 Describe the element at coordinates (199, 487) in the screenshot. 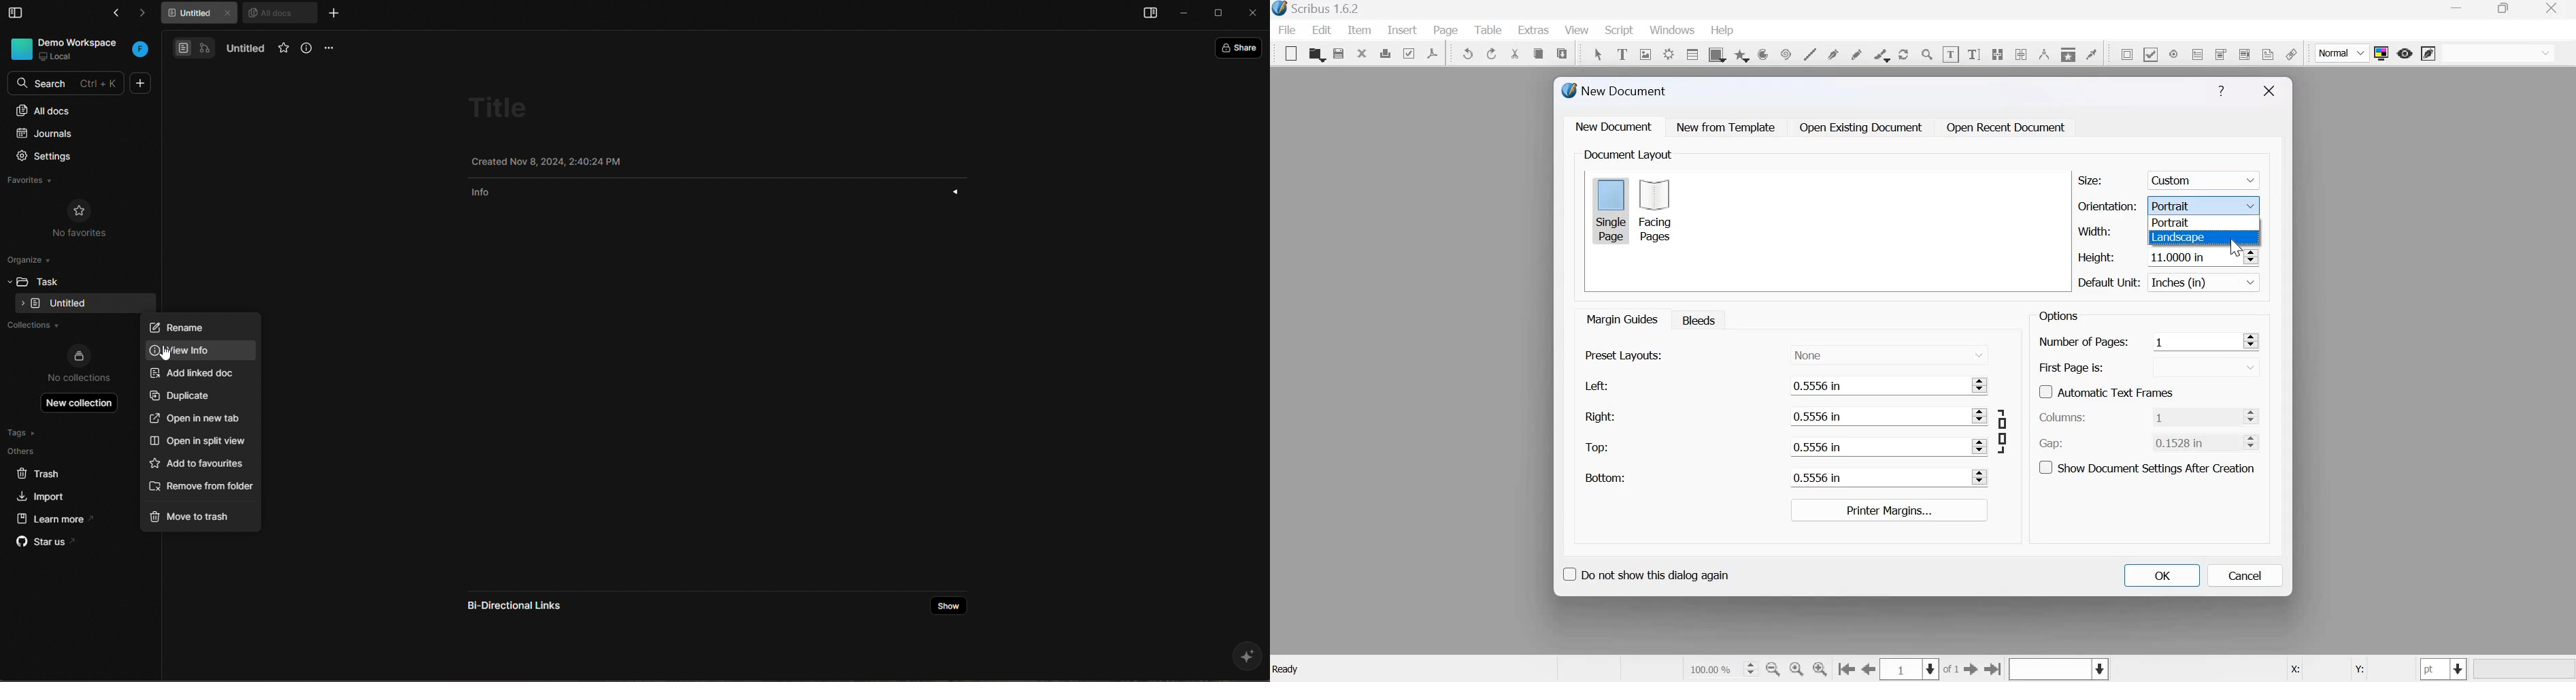

I see `remove from folder` at that location.